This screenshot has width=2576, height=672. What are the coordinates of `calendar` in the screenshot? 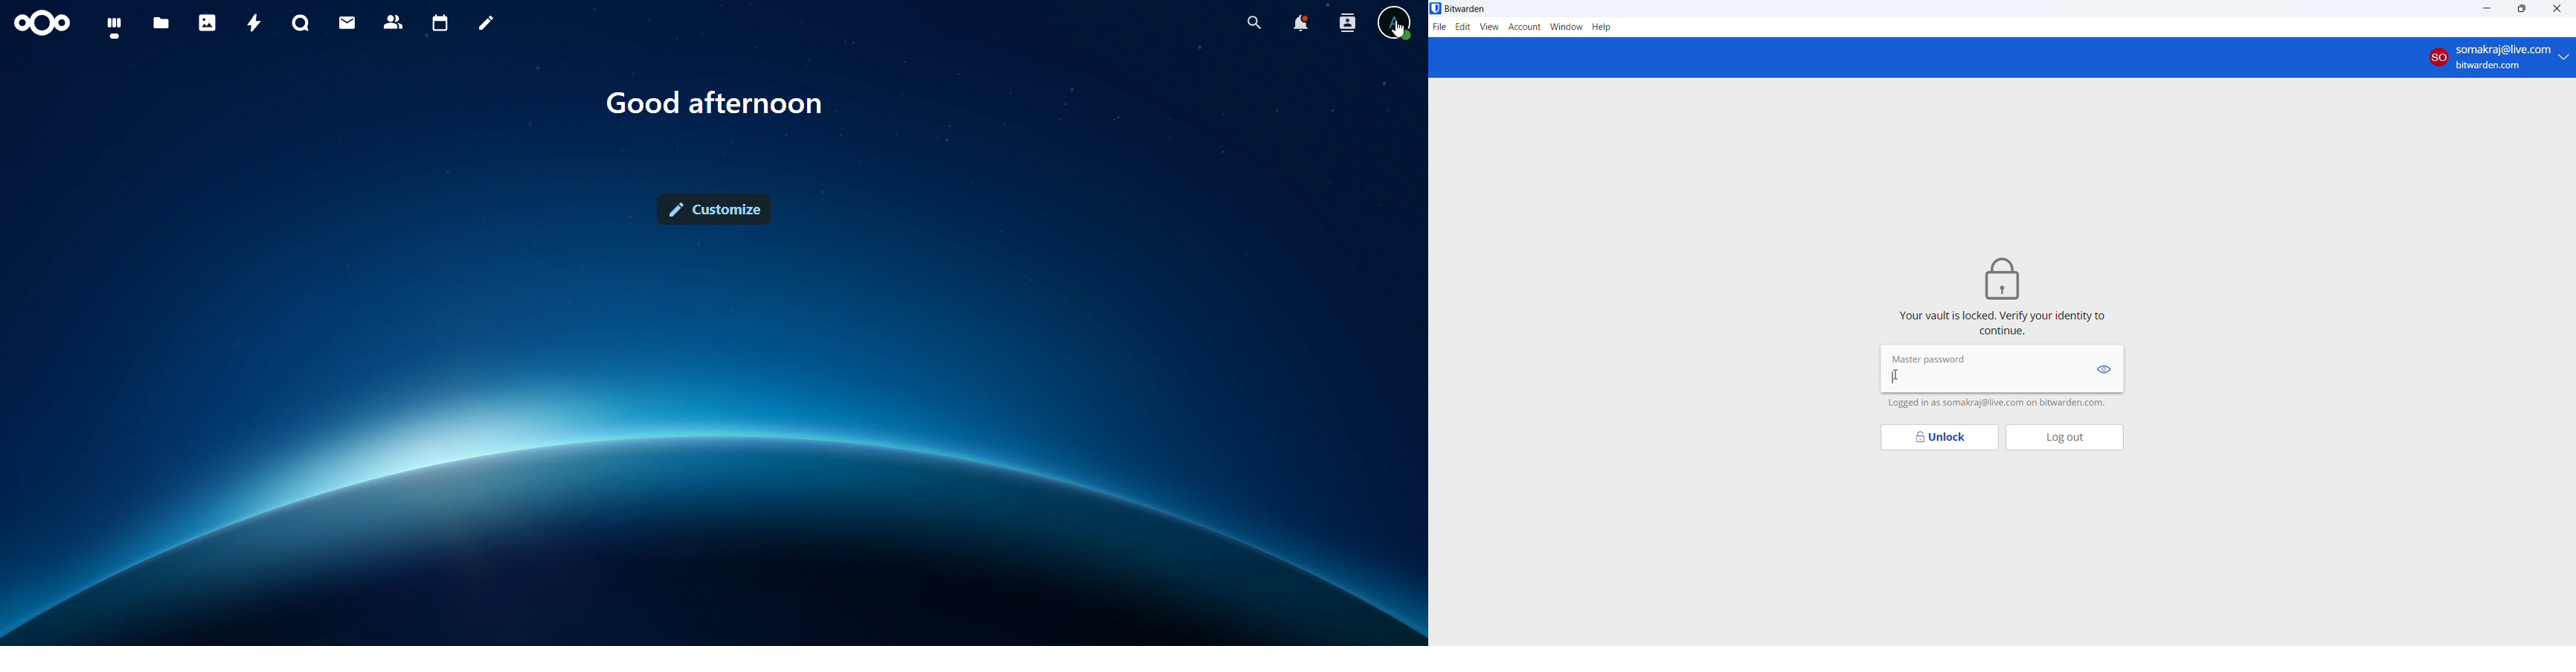 It's located at (440, 22).